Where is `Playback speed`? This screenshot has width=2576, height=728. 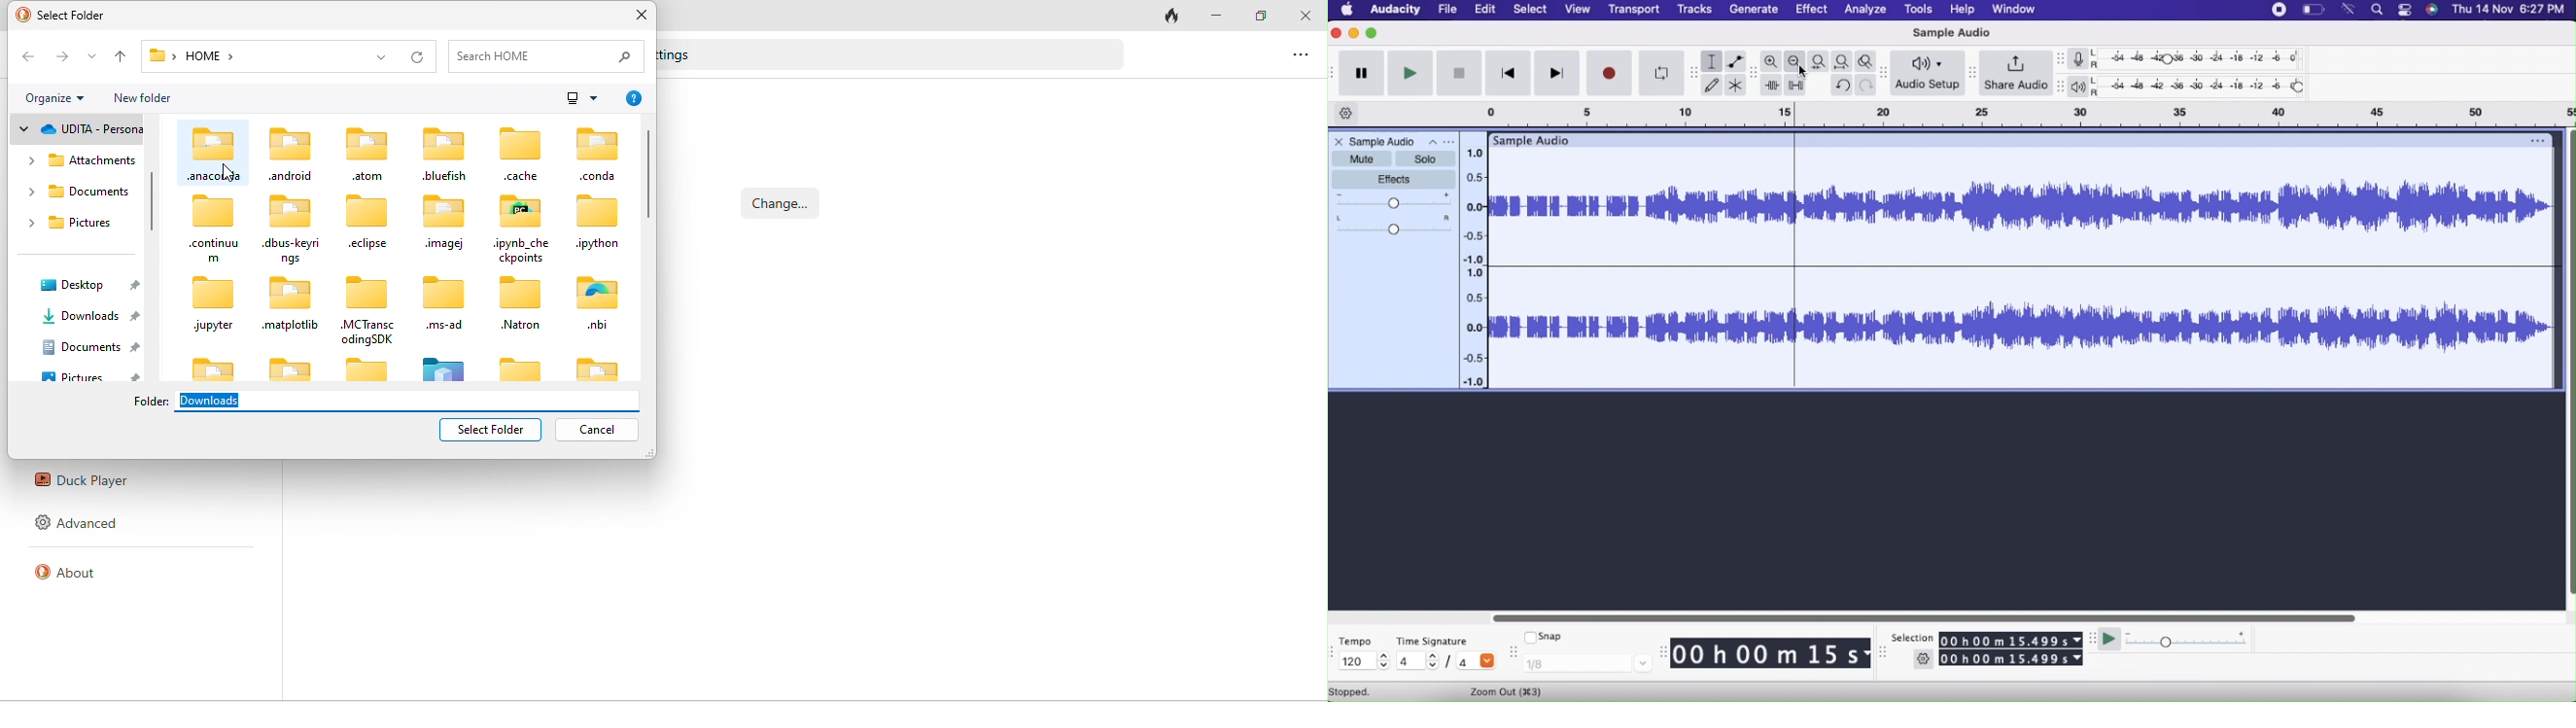 Playback speed is located at coordinates (2186, 638).